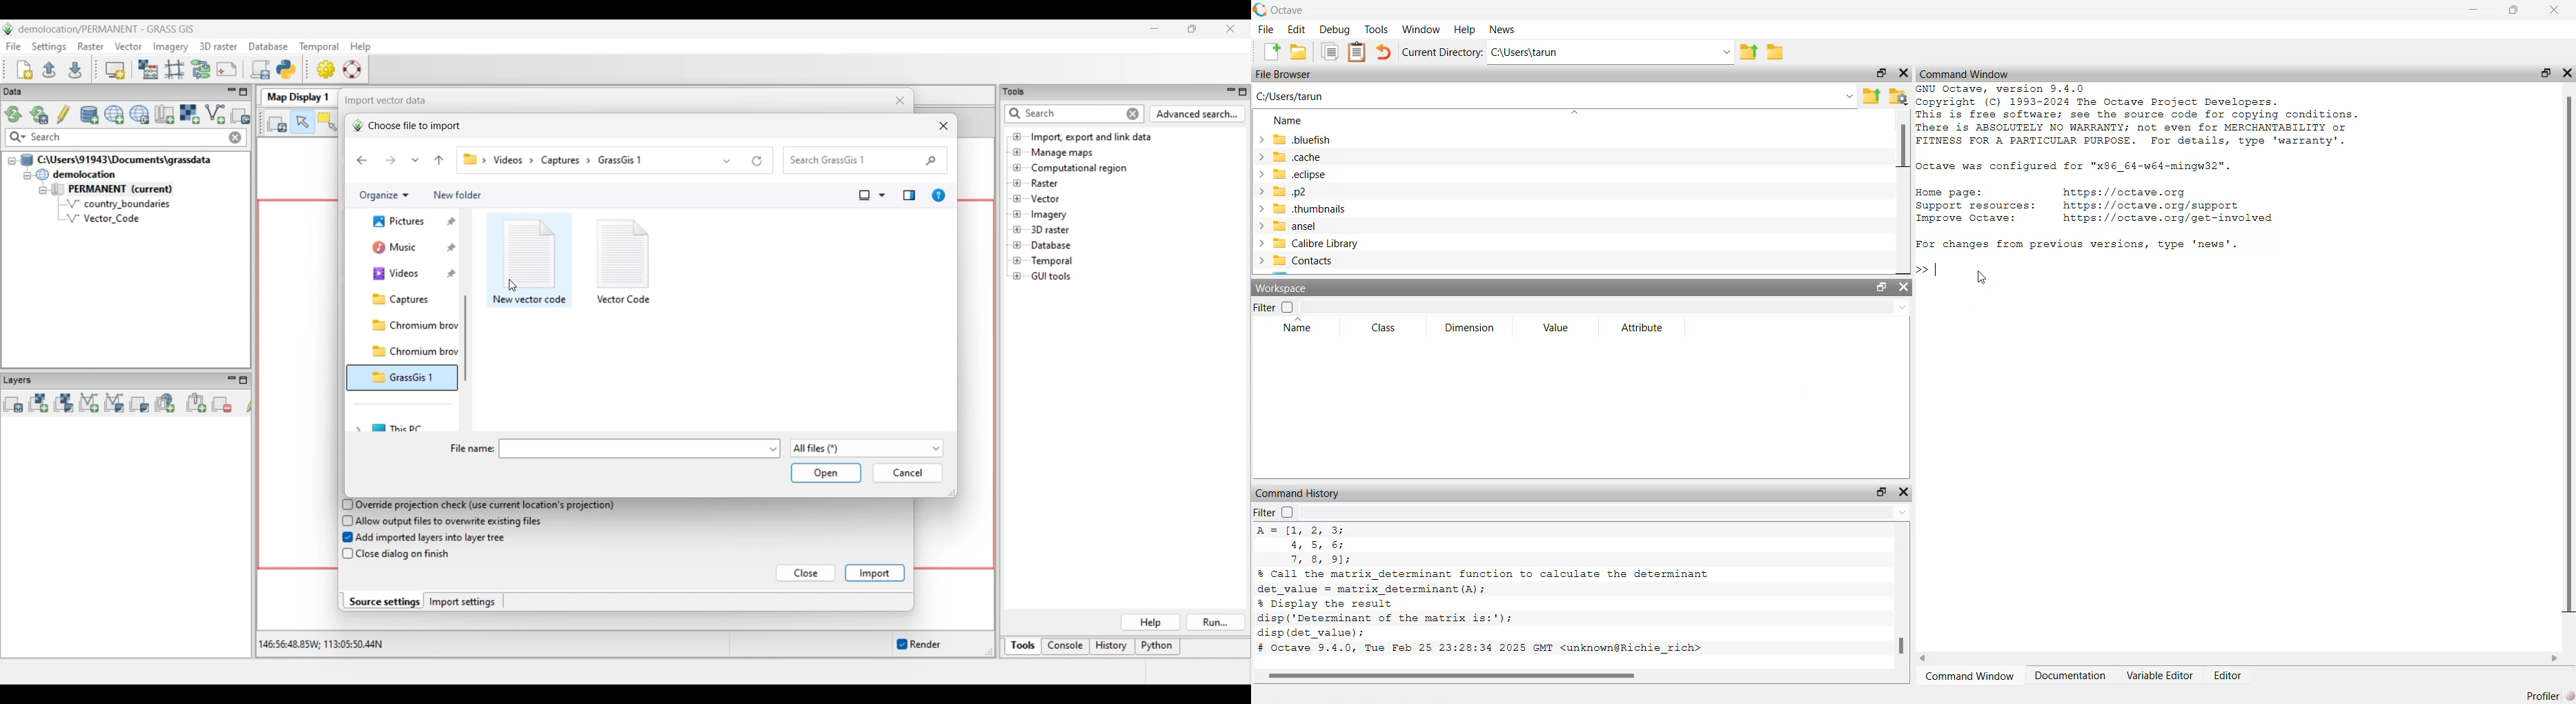 The image size is (2576, 728). Describe the element at coordinates (1385, 52) in the screenshot. I see `undo` at that location.